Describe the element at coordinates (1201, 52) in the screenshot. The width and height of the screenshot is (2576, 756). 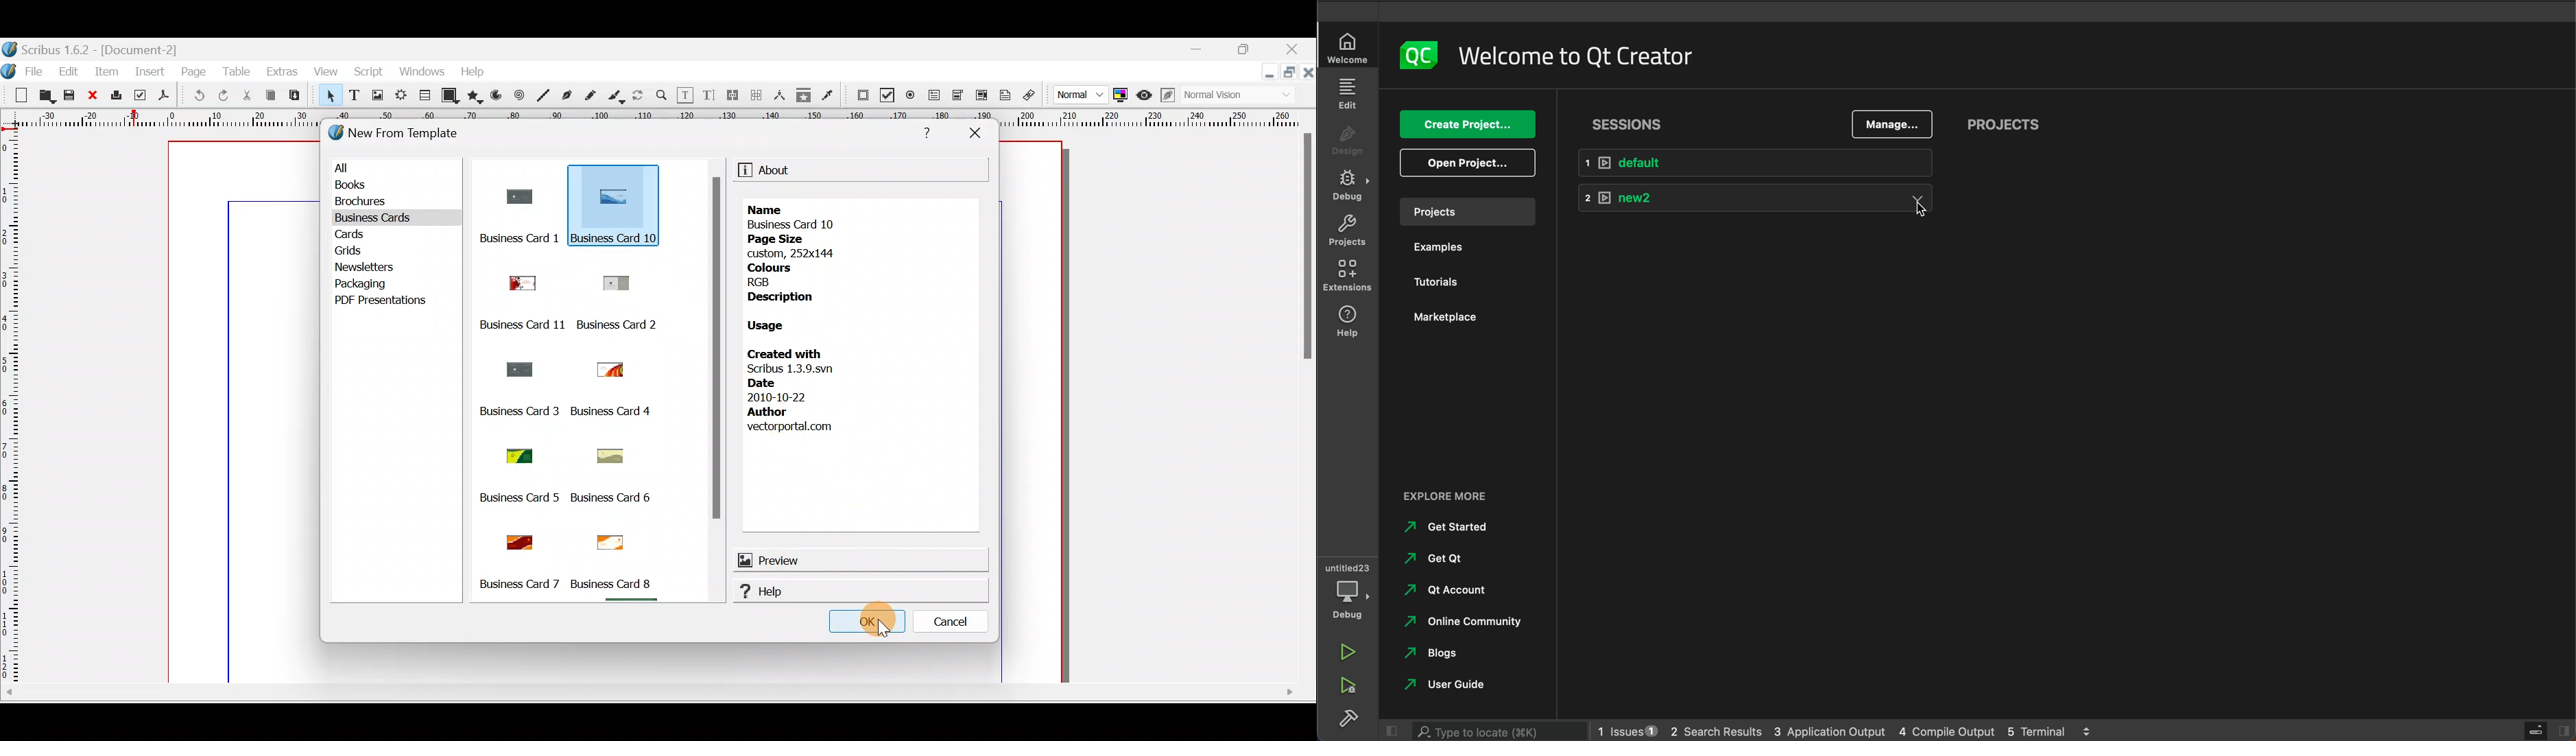
I see `Minimise` at that location.